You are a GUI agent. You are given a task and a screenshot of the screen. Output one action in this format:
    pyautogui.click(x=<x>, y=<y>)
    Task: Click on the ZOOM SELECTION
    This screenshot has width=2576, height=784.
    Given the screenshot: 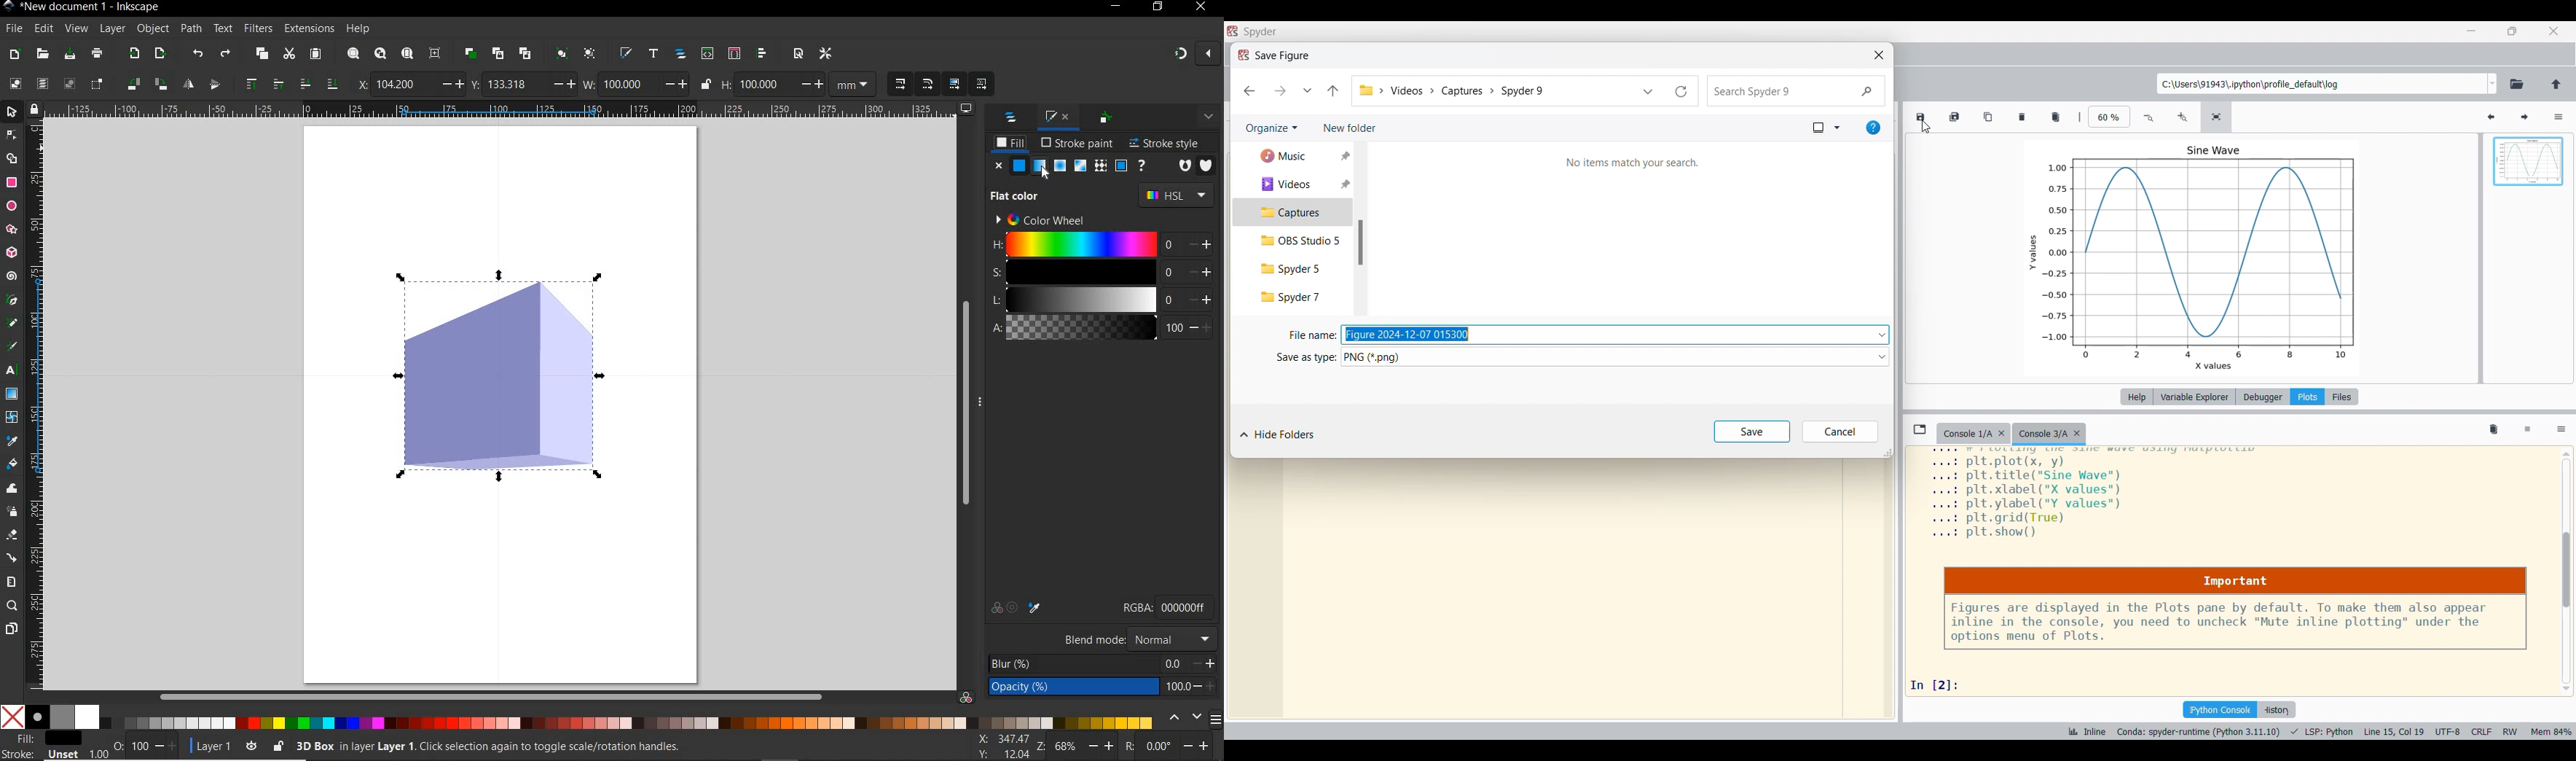 What is the action you would take?
    pyautogui.click(x=352, y=52)
    